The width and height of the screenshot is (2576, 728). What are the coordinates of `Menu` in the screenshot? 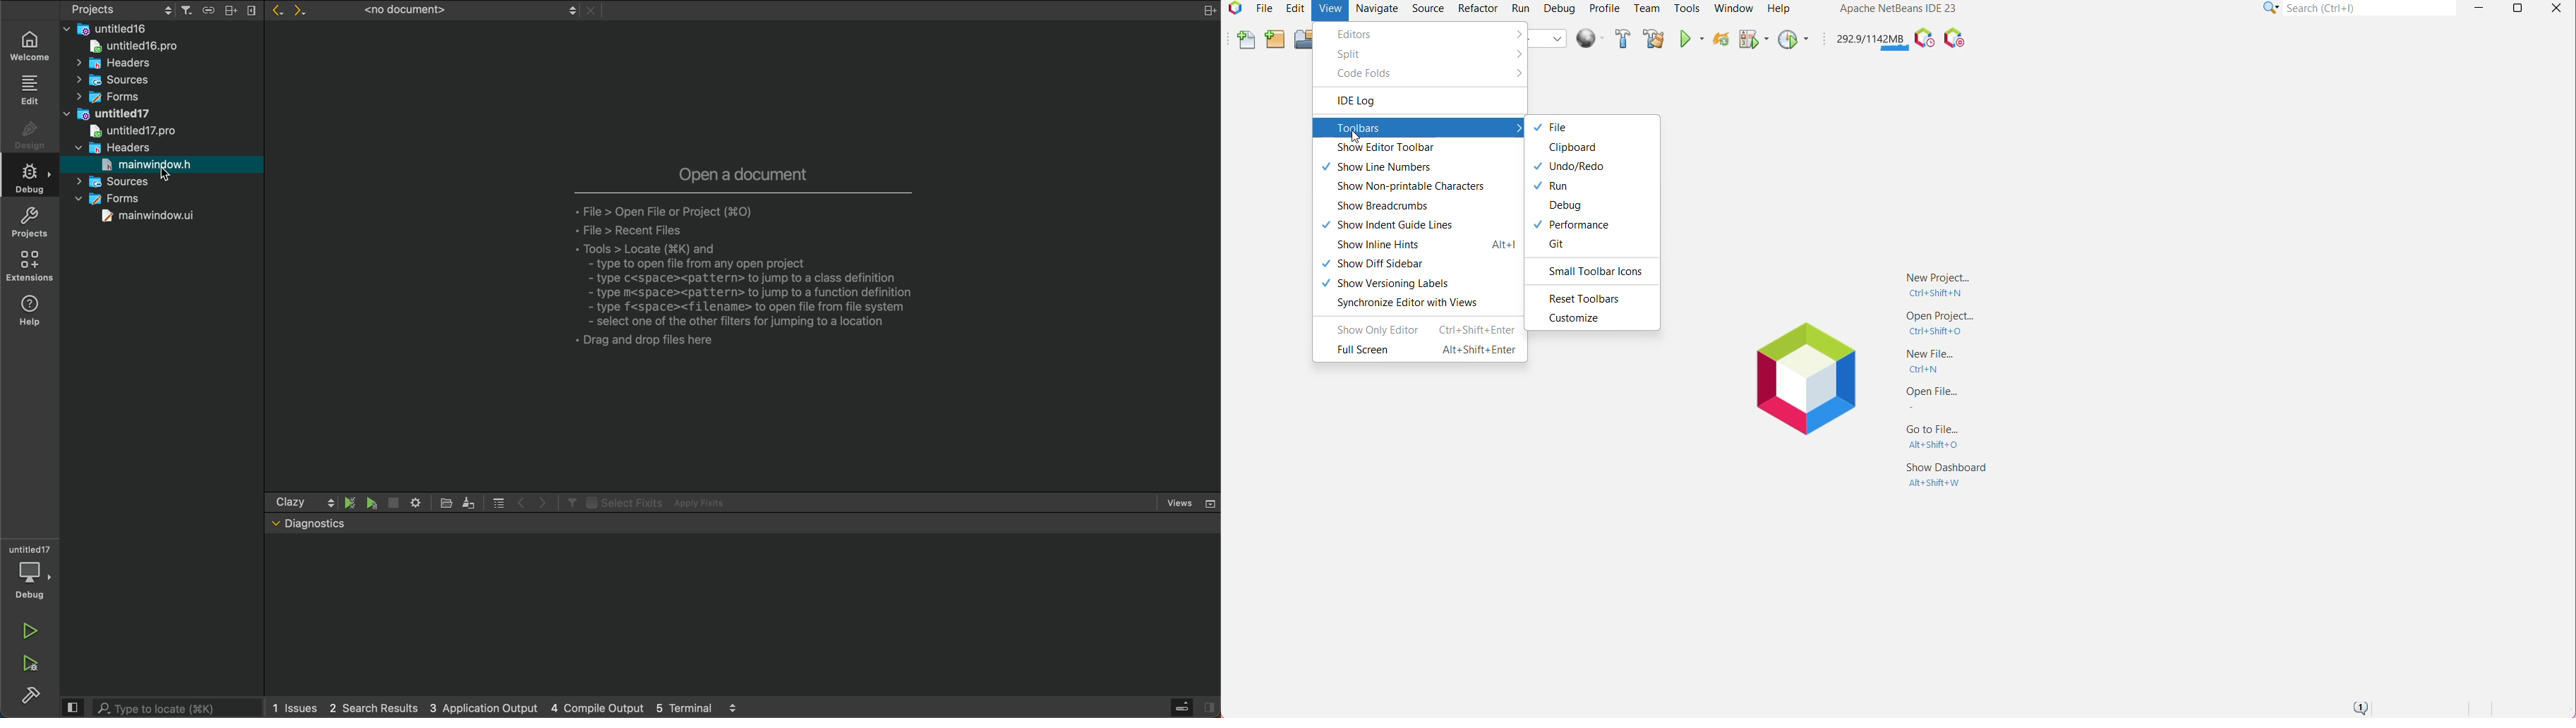 It's located at (250, 11).